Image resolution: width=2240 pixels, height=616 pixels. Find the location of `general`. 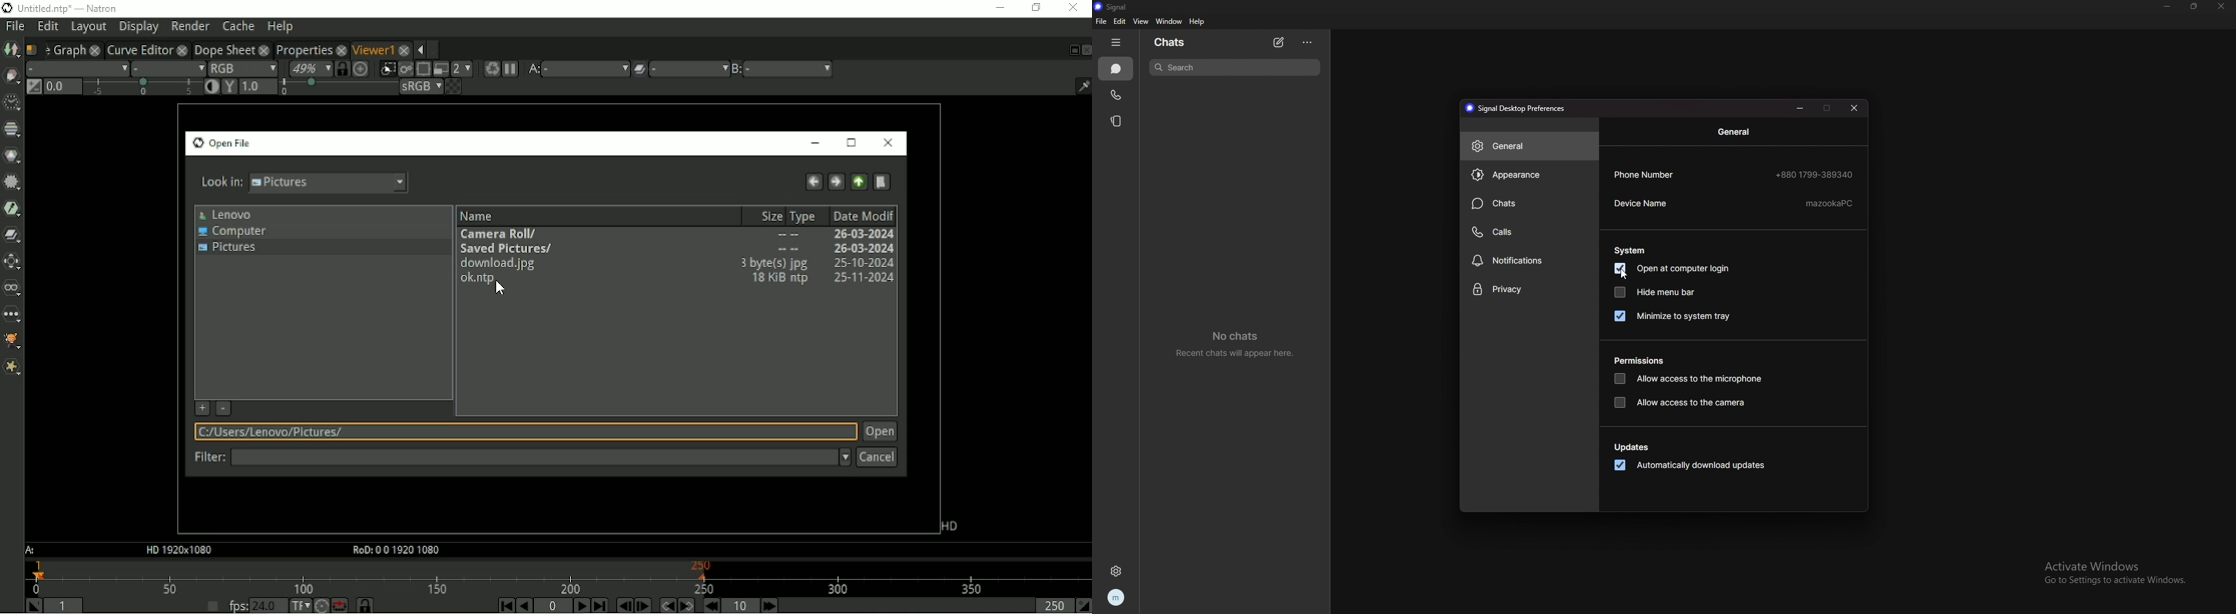

general is located at coordinates (1530, 145).